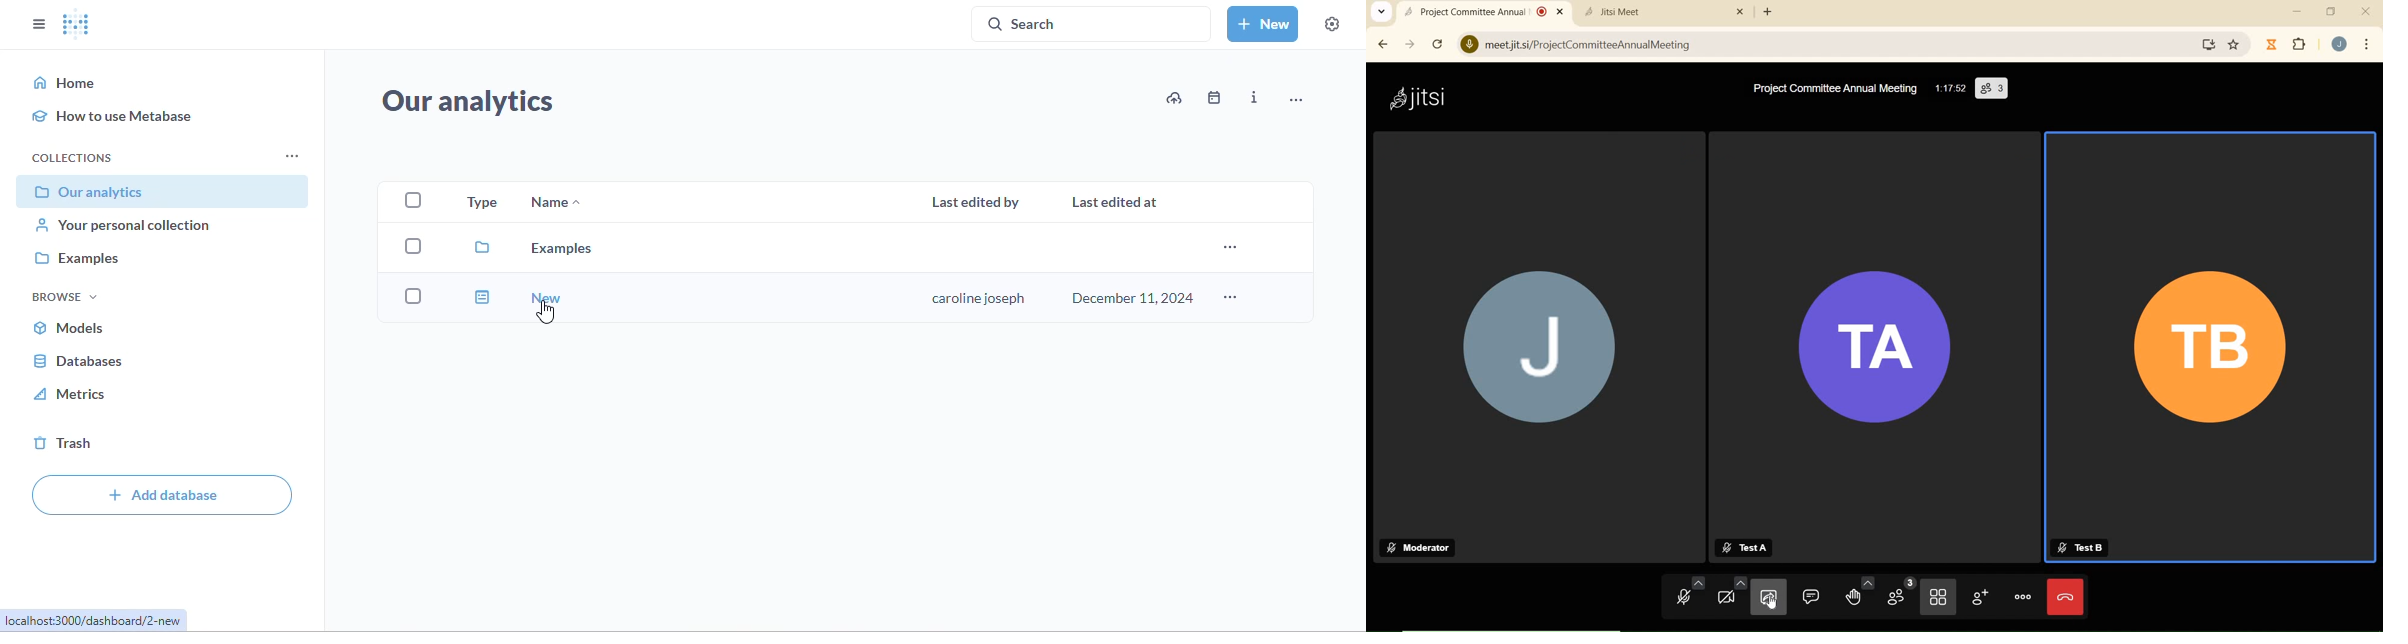 The width and height of the screenshot is (2408, 644). What do you see at coordinates (2210, 45) in the screenshot?
I see `Download webpage` at bounding box center [2210, 45].